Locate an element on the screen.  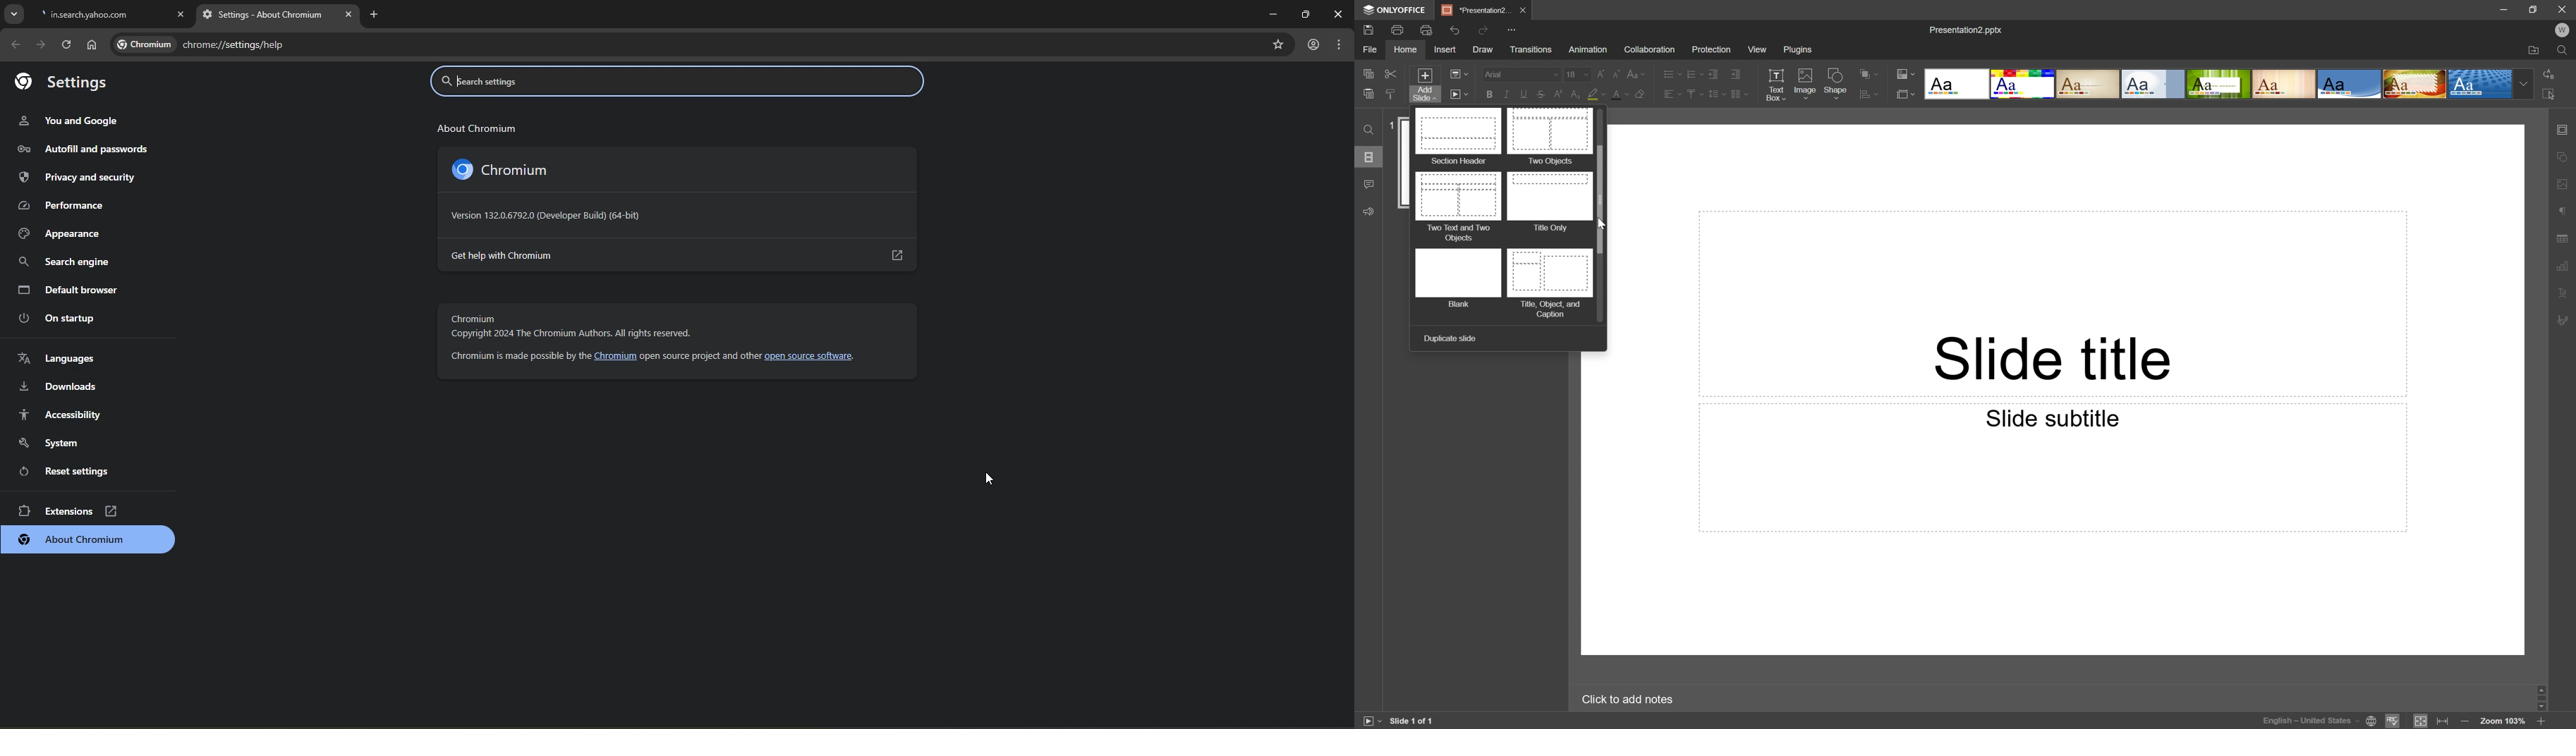
Superscript is located at coordinates (1558, 94).